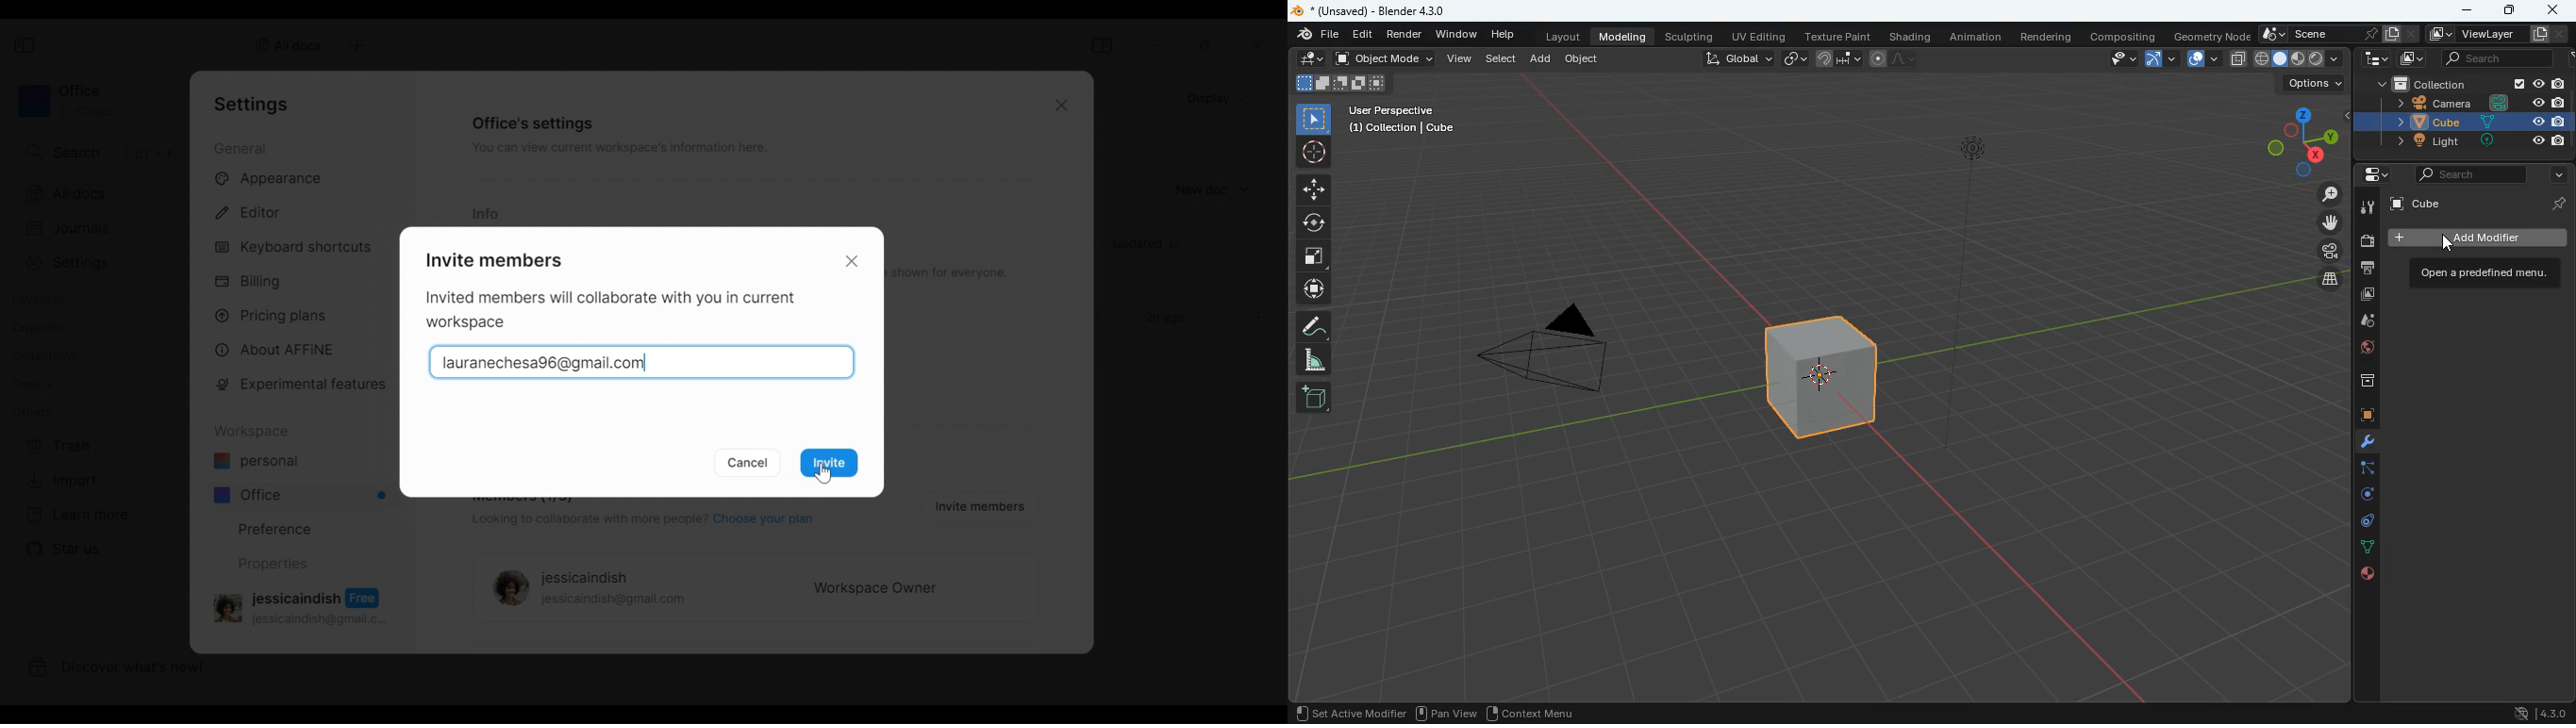 This screenshot has width=2576, height=728. Describe the element at coordinates (2534, 140) in the screenshot. I see `` at that location.